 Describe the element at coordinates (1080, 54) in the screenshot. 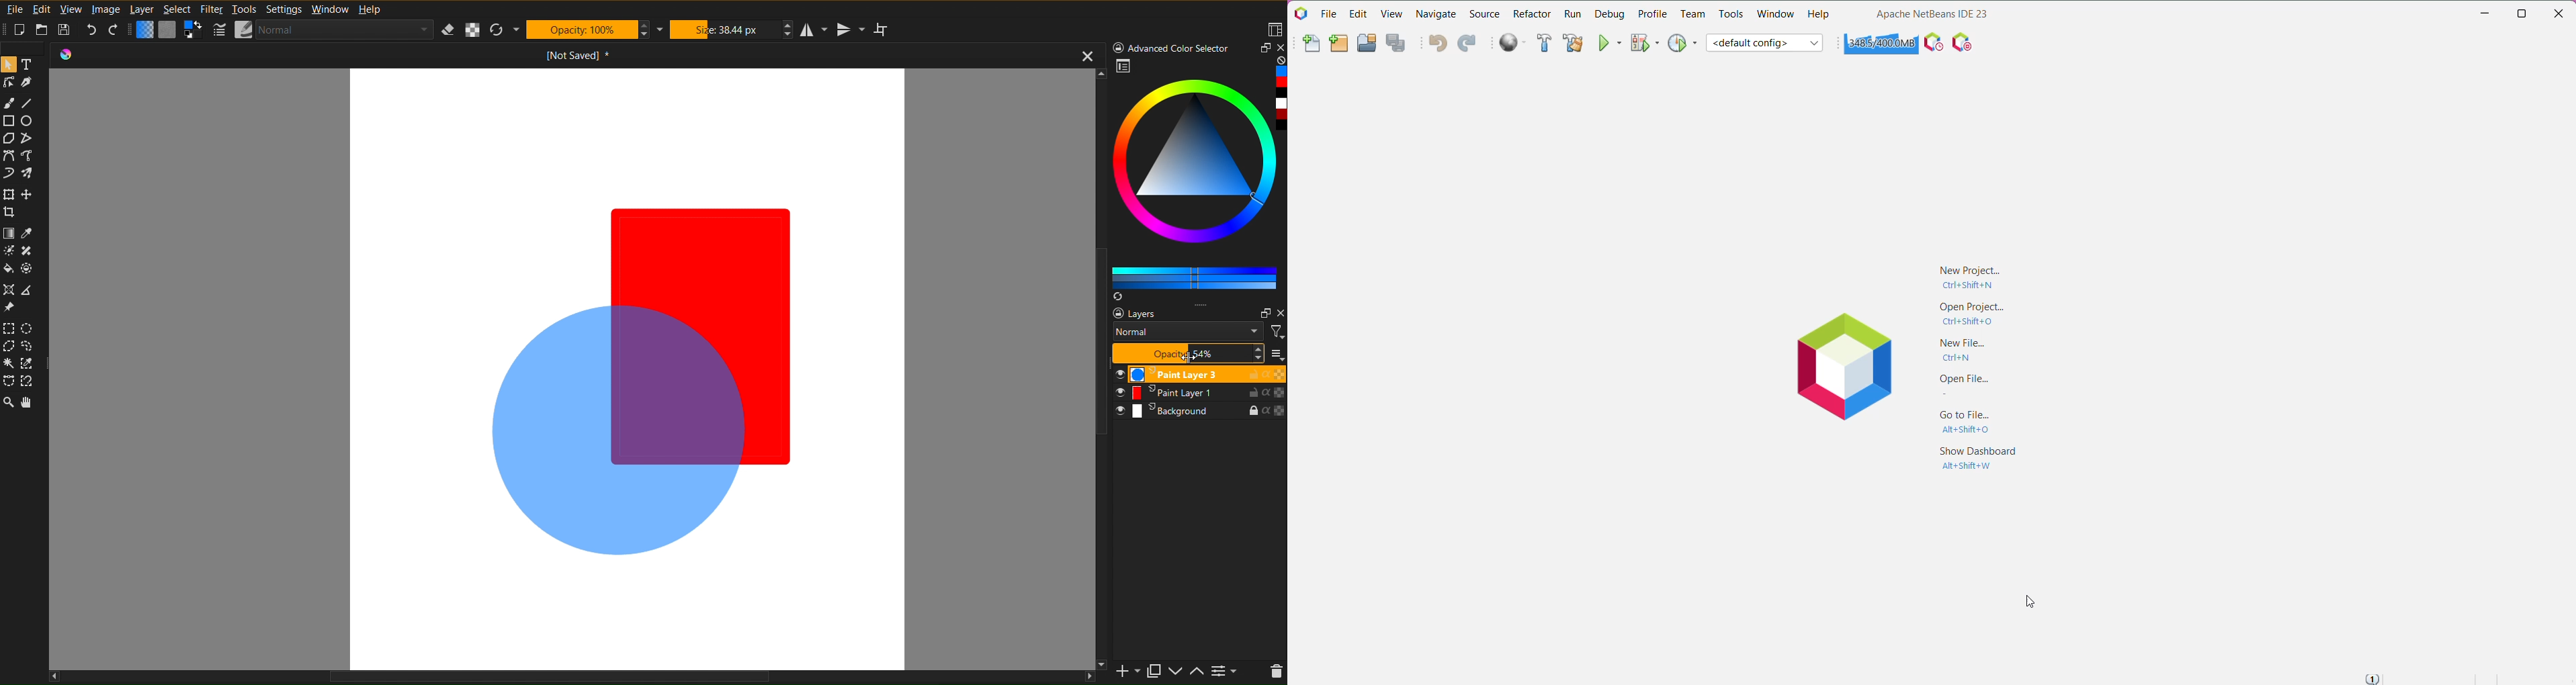

I see `close` at that location.